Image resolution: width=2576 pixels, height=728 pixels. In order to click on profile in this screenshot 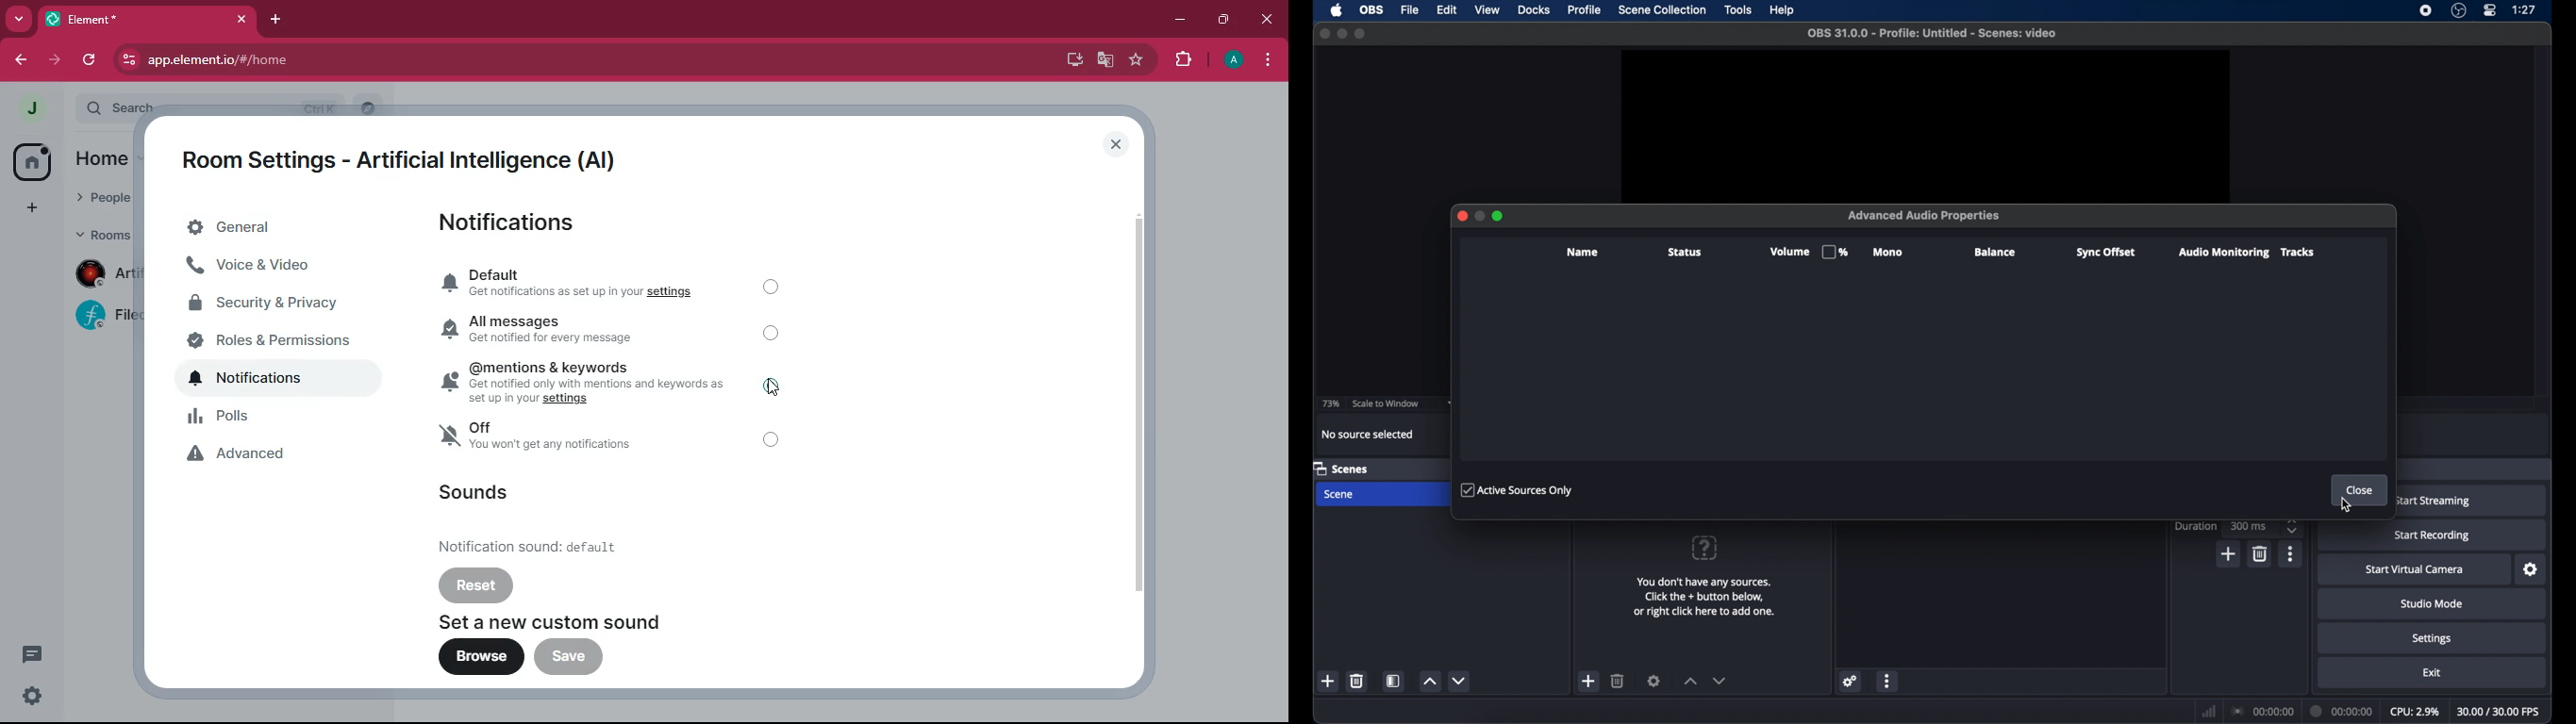, I will do `click(1583, 11)`.